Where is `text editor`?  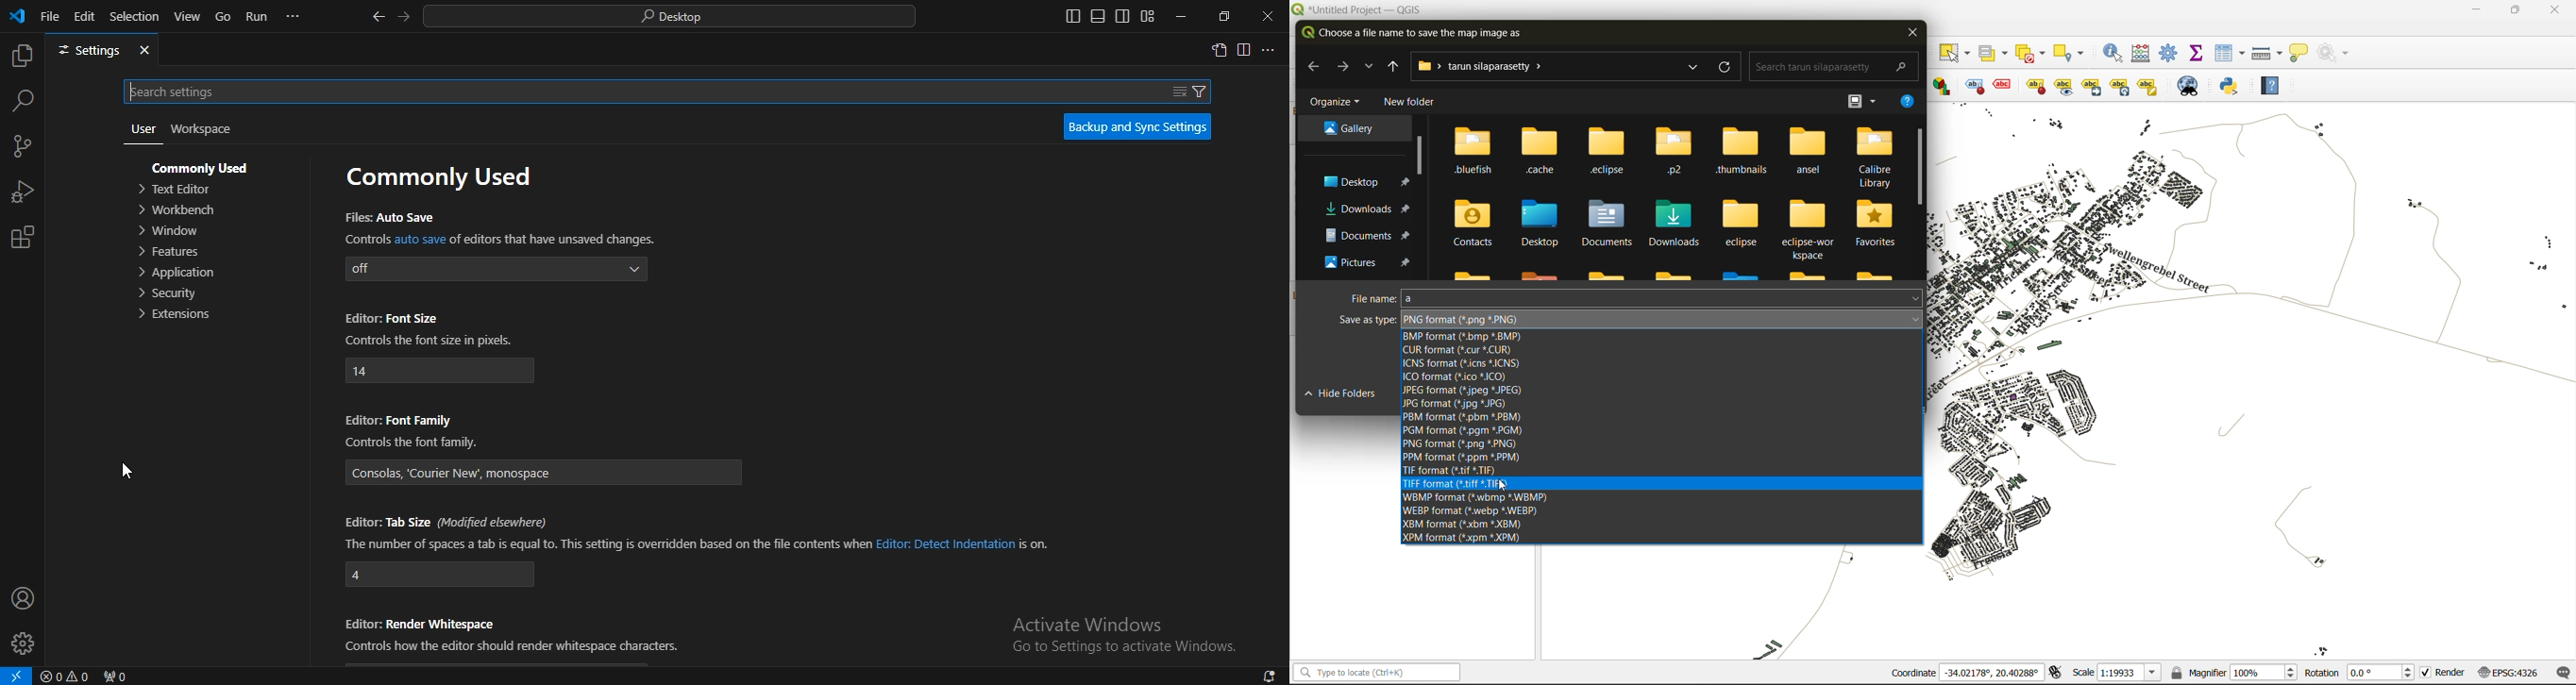
text editor is located at coordinates (173, 190).